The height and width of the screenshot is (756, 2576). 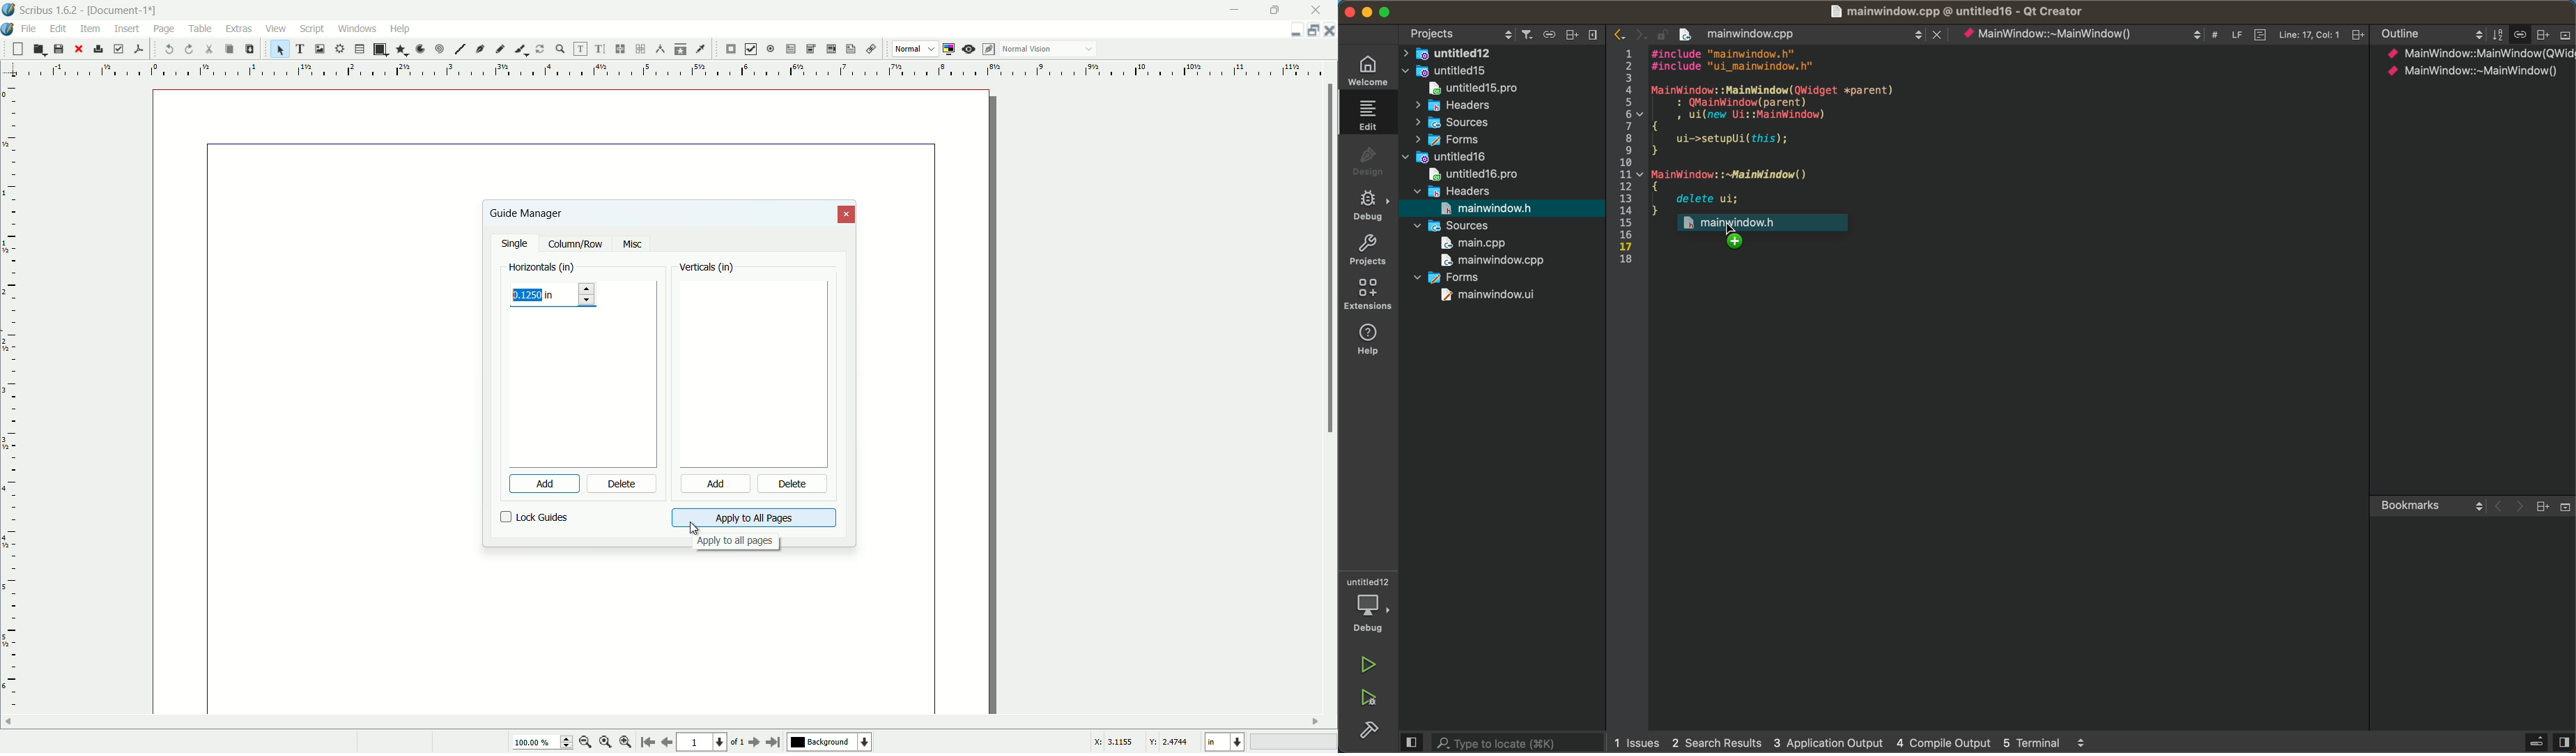 I want to click on toggle color management system, so click(x=950, y=49).